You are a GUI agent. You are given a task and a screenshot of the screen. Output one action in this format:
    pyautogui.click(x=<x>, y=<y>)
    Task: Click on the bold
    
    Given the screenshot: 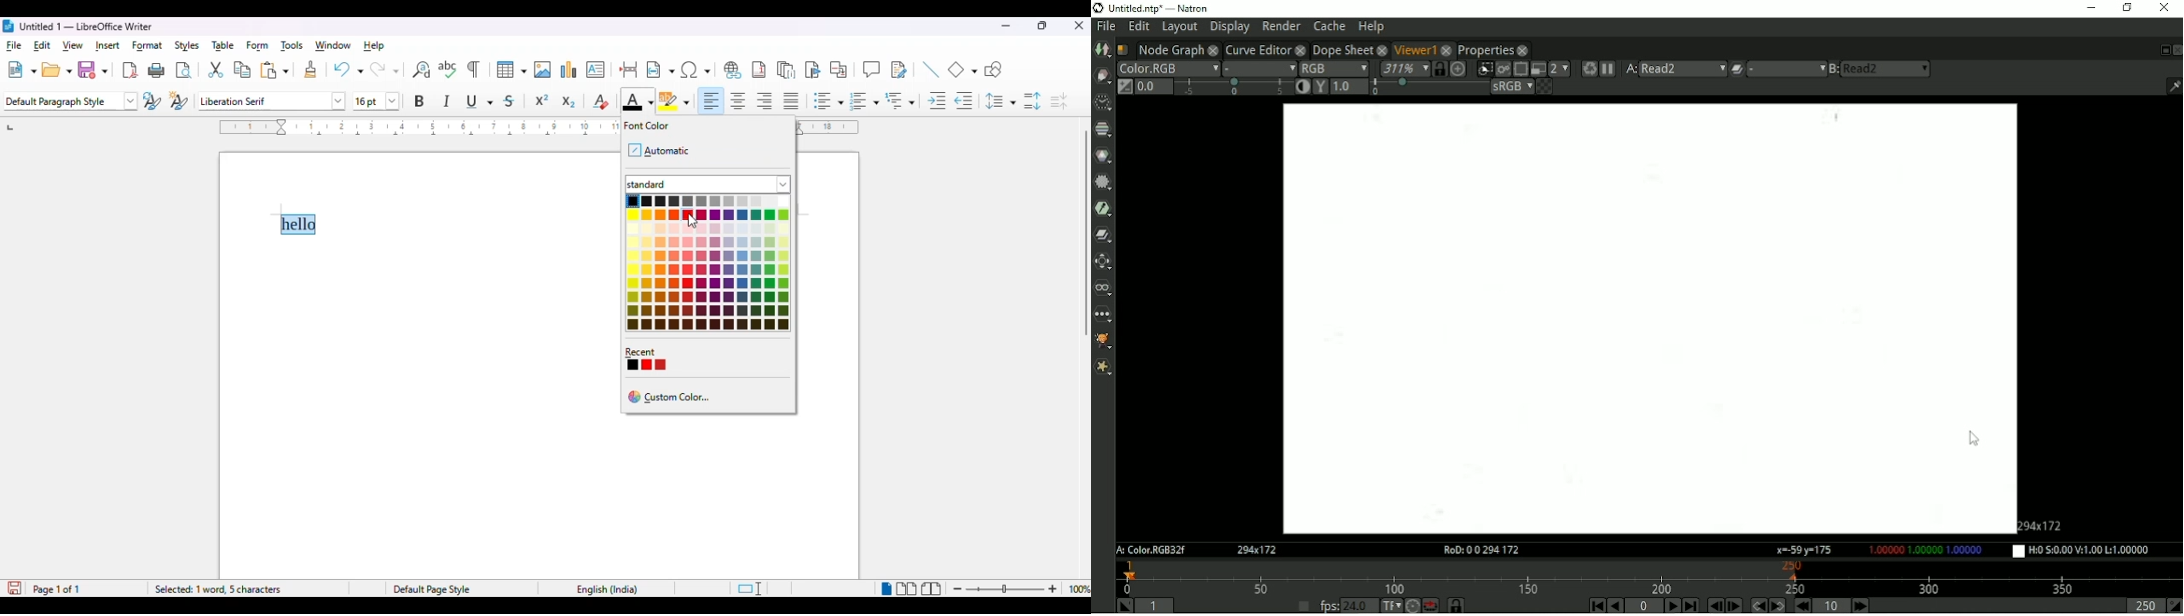 What is the action you would take?
    pyautogui.click(x=420, y=101)
    